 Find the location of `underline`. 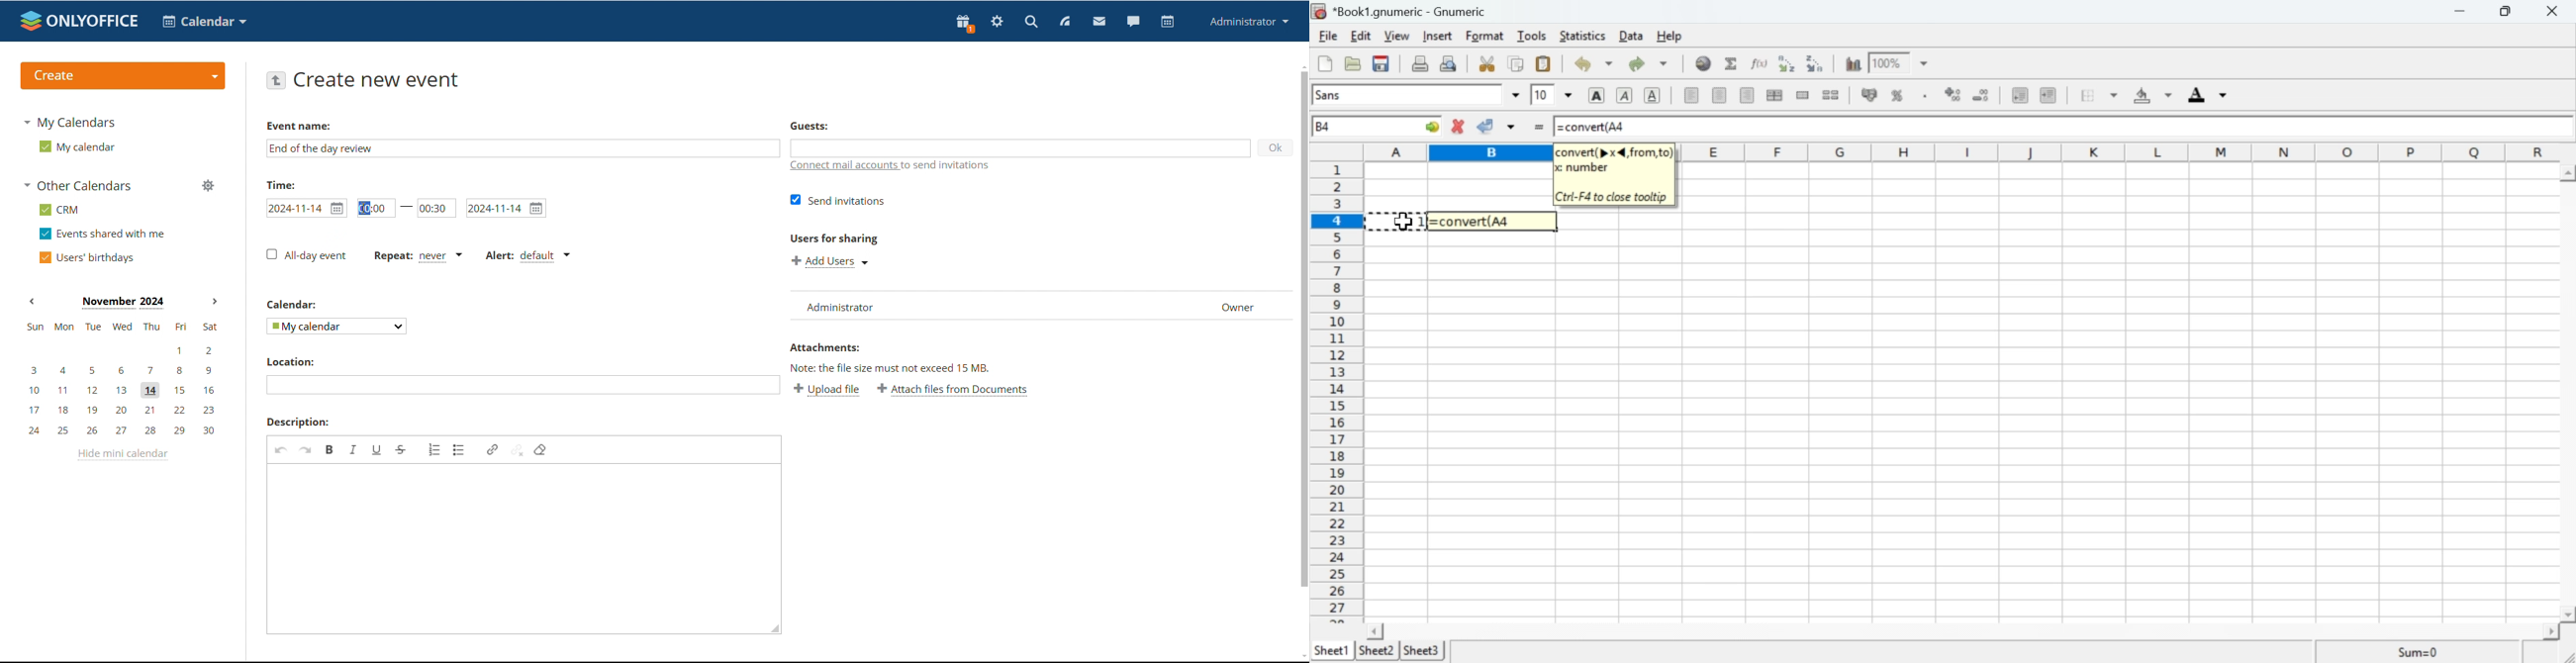

underline is located at coordinates (377, 450).